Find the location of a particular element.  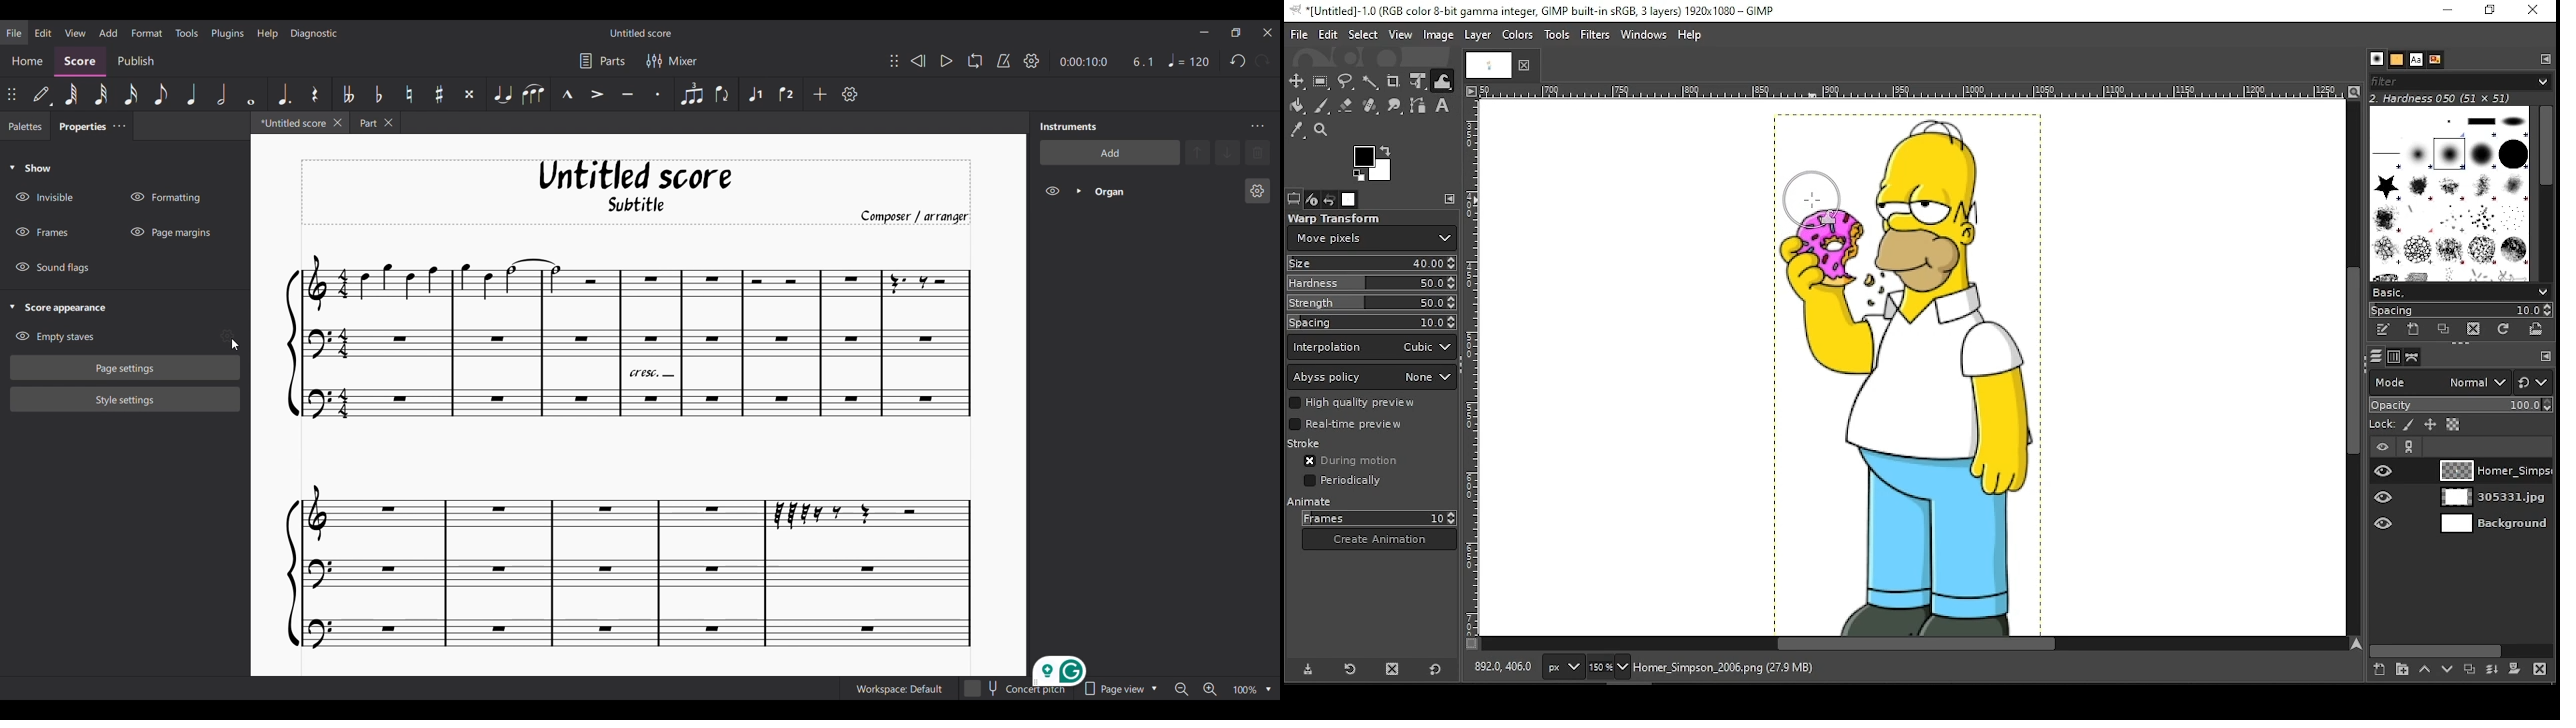

Hide Frames is located at coordinates (42, 232).